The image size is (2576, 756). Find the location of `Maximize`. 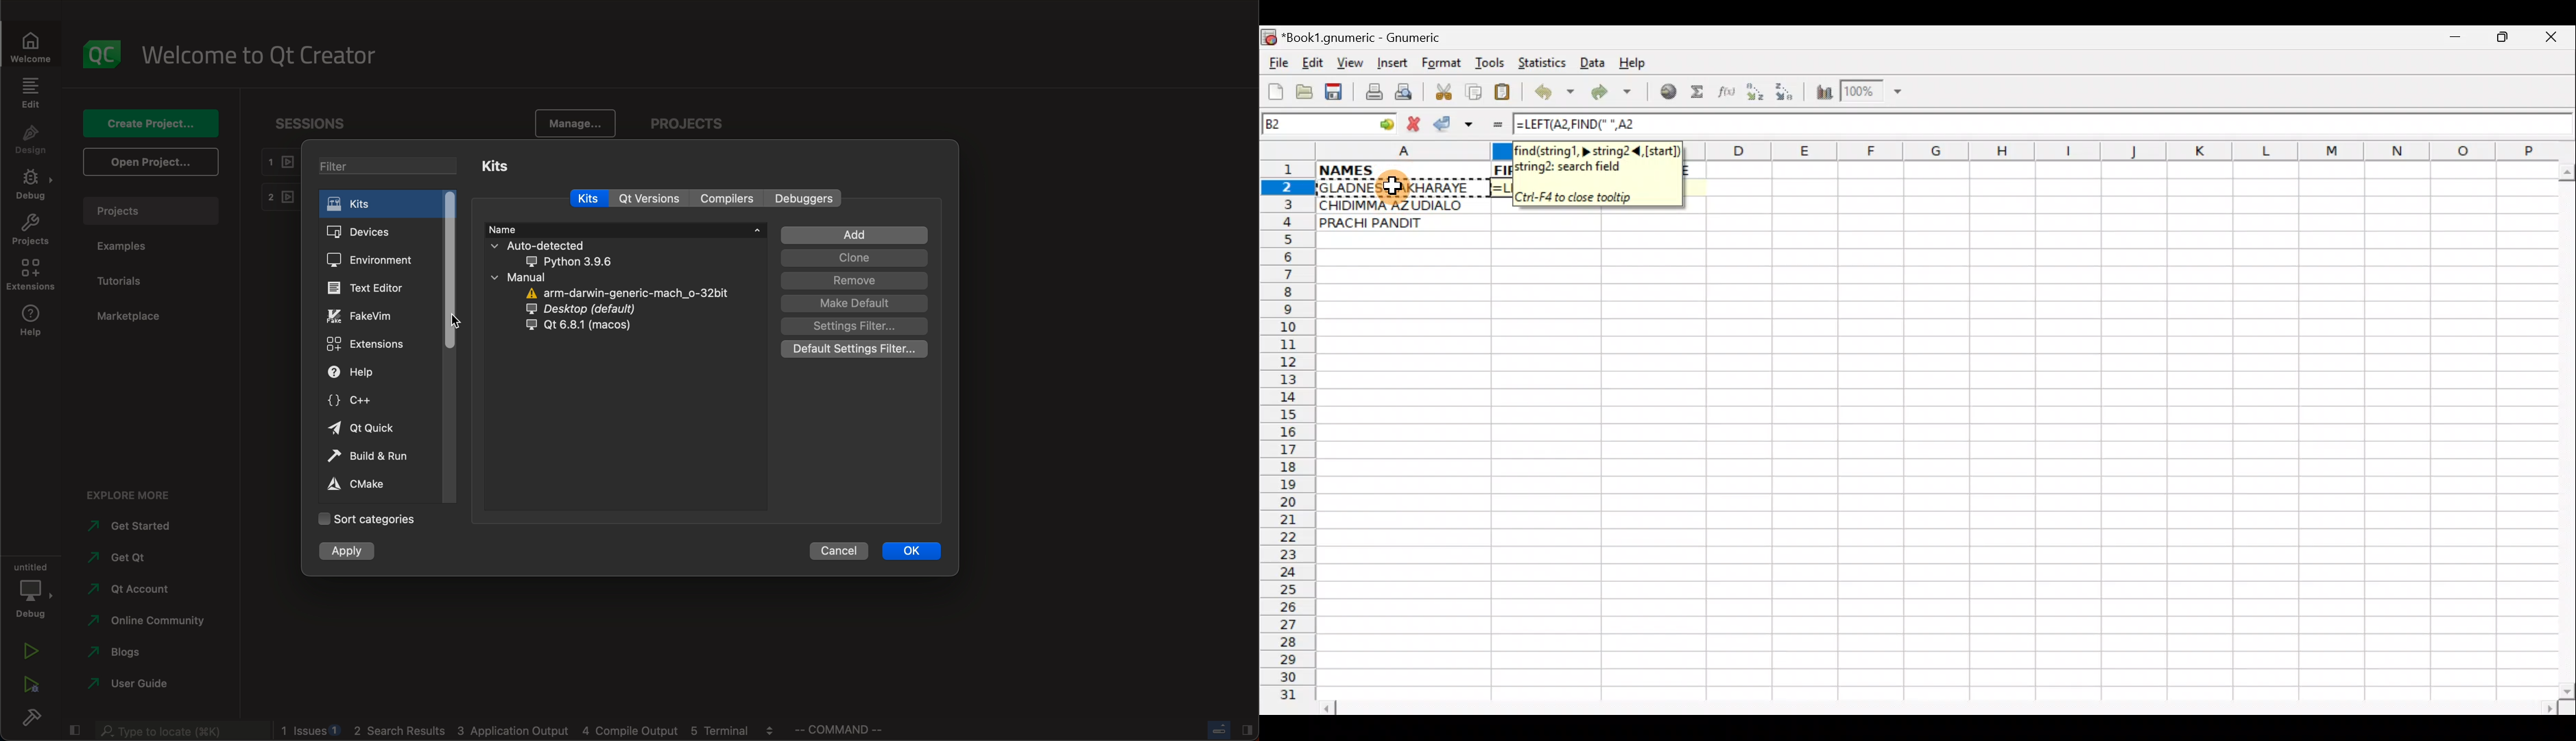

Maximize is located at coordinates (2505, 40).